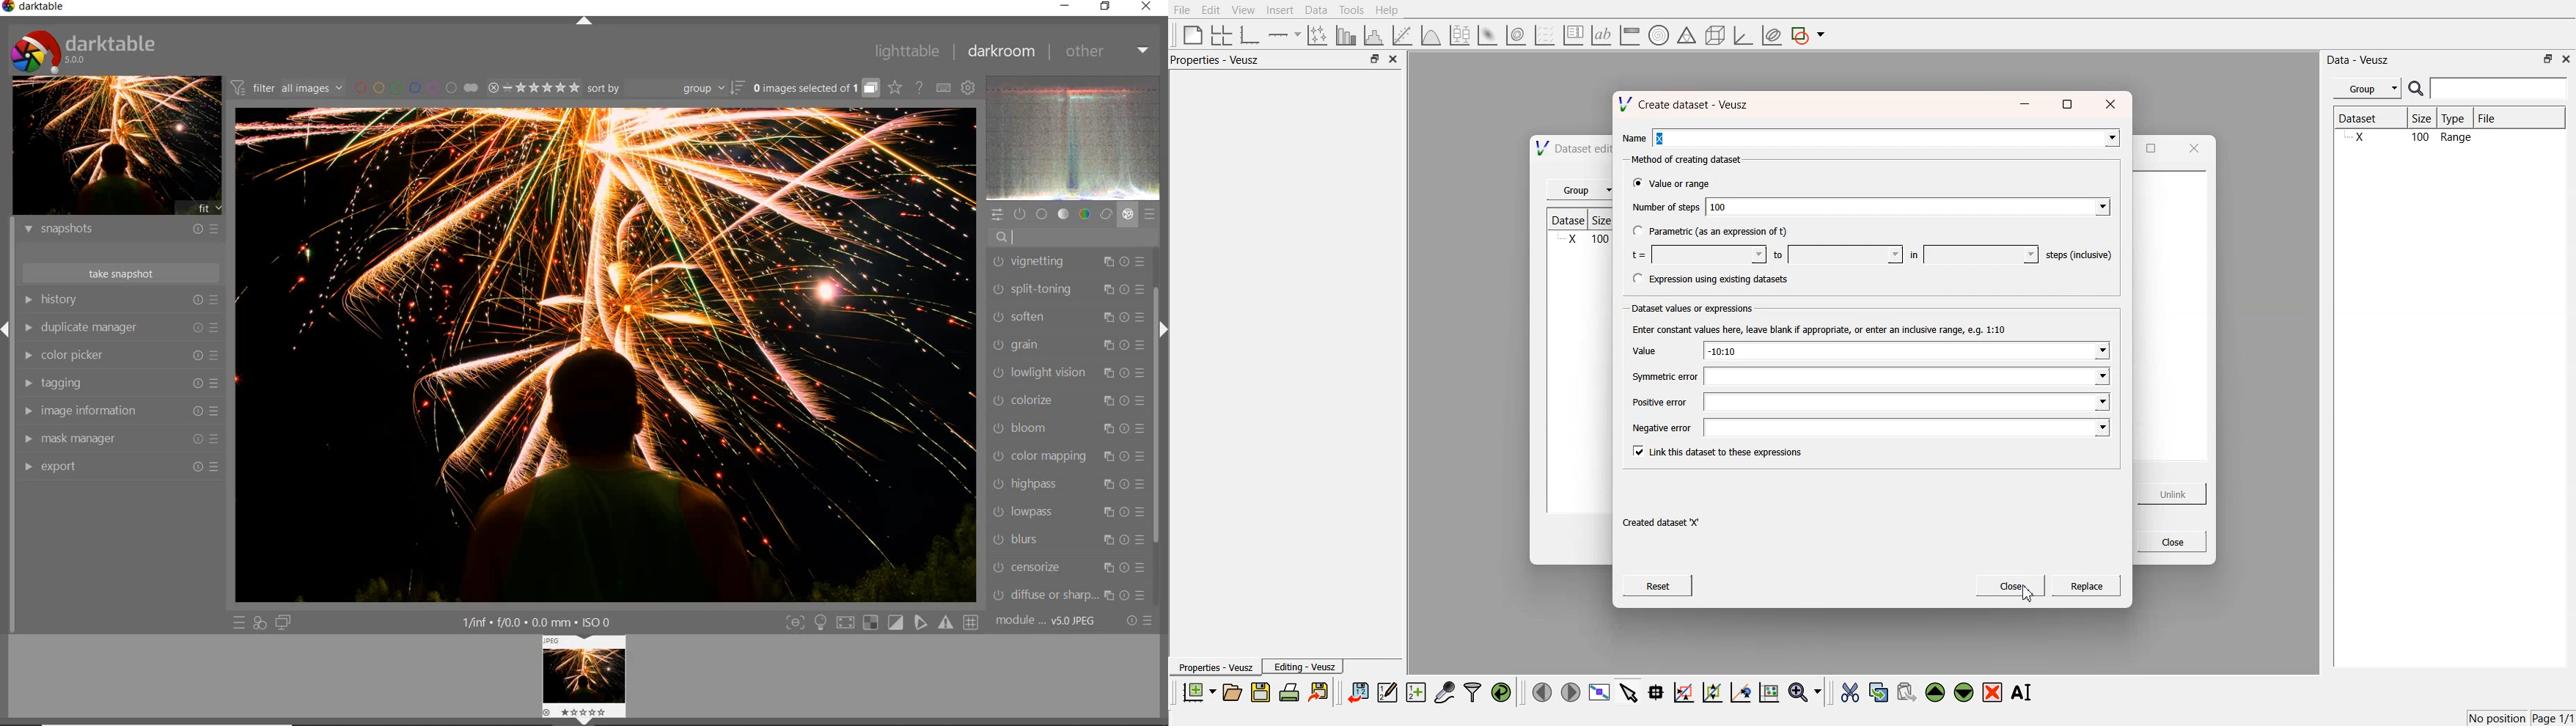 This screenshot has height=728, width=2576. Describe the element at coordinates (1043, 215) in the screenshot. I see `base` at that location.